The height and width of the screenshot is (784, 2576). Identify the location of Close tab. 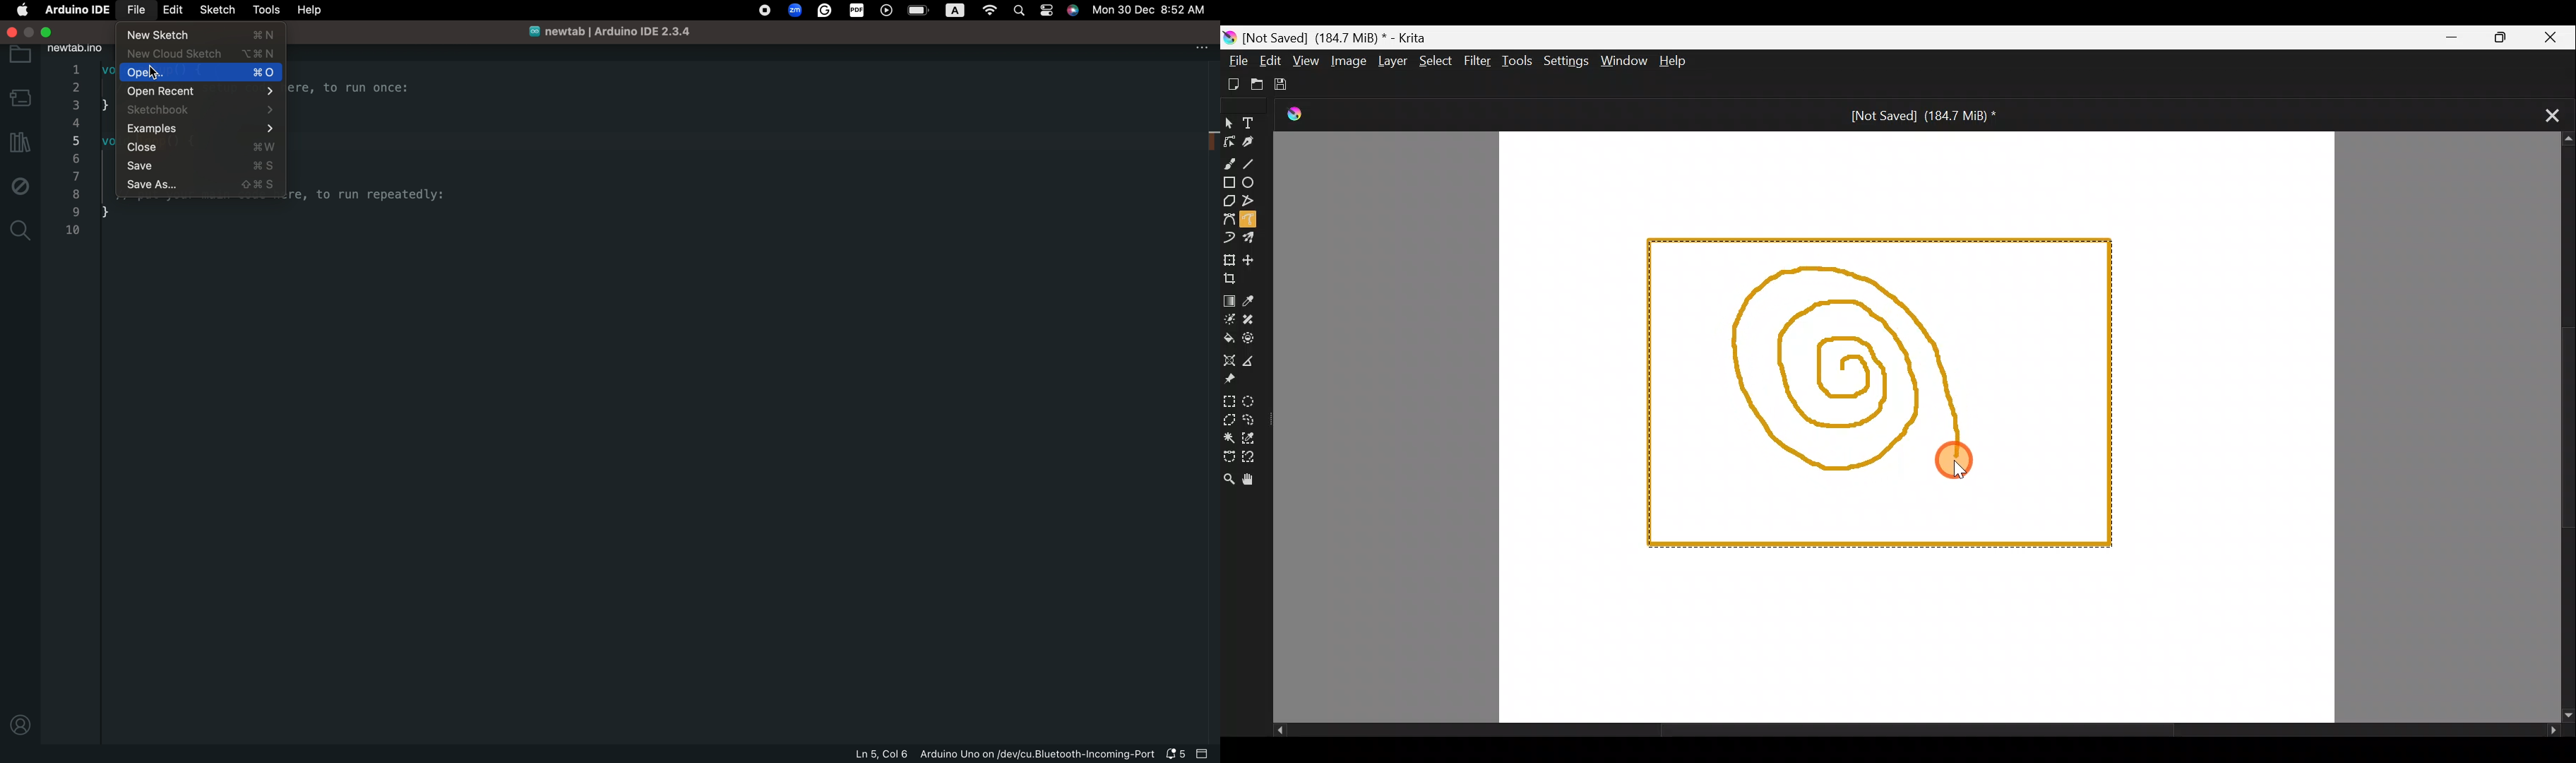
(2543, 118).